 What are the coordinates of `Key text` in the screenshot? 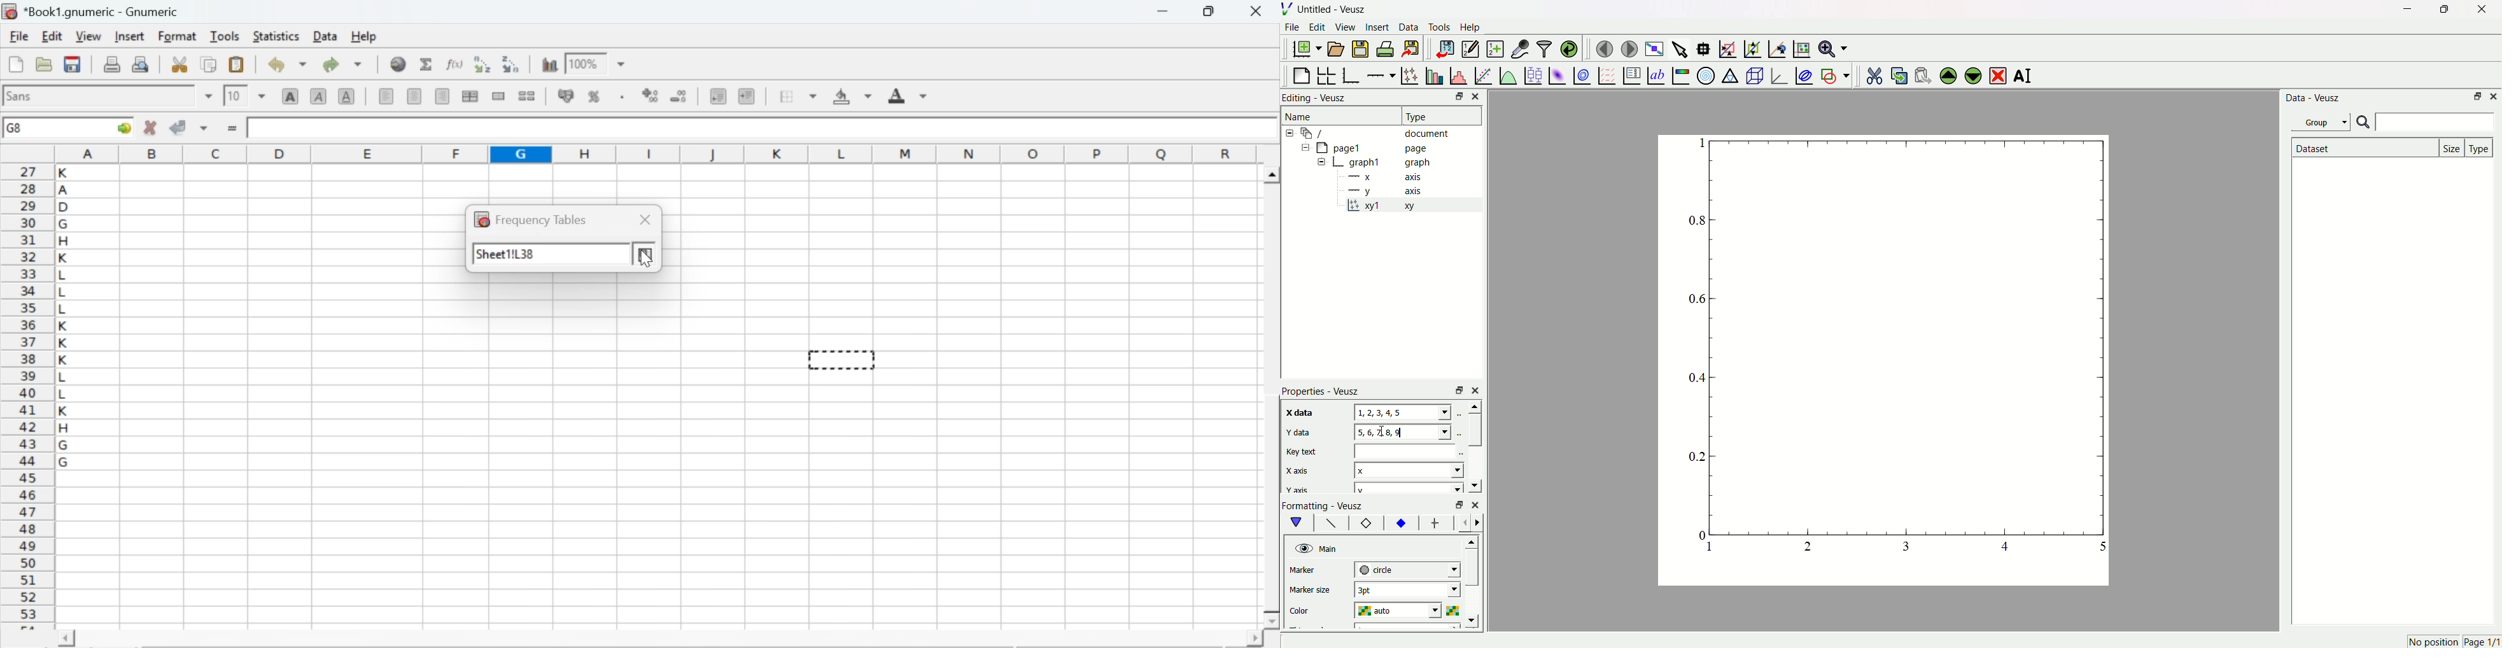 It's located at (1303, 451).